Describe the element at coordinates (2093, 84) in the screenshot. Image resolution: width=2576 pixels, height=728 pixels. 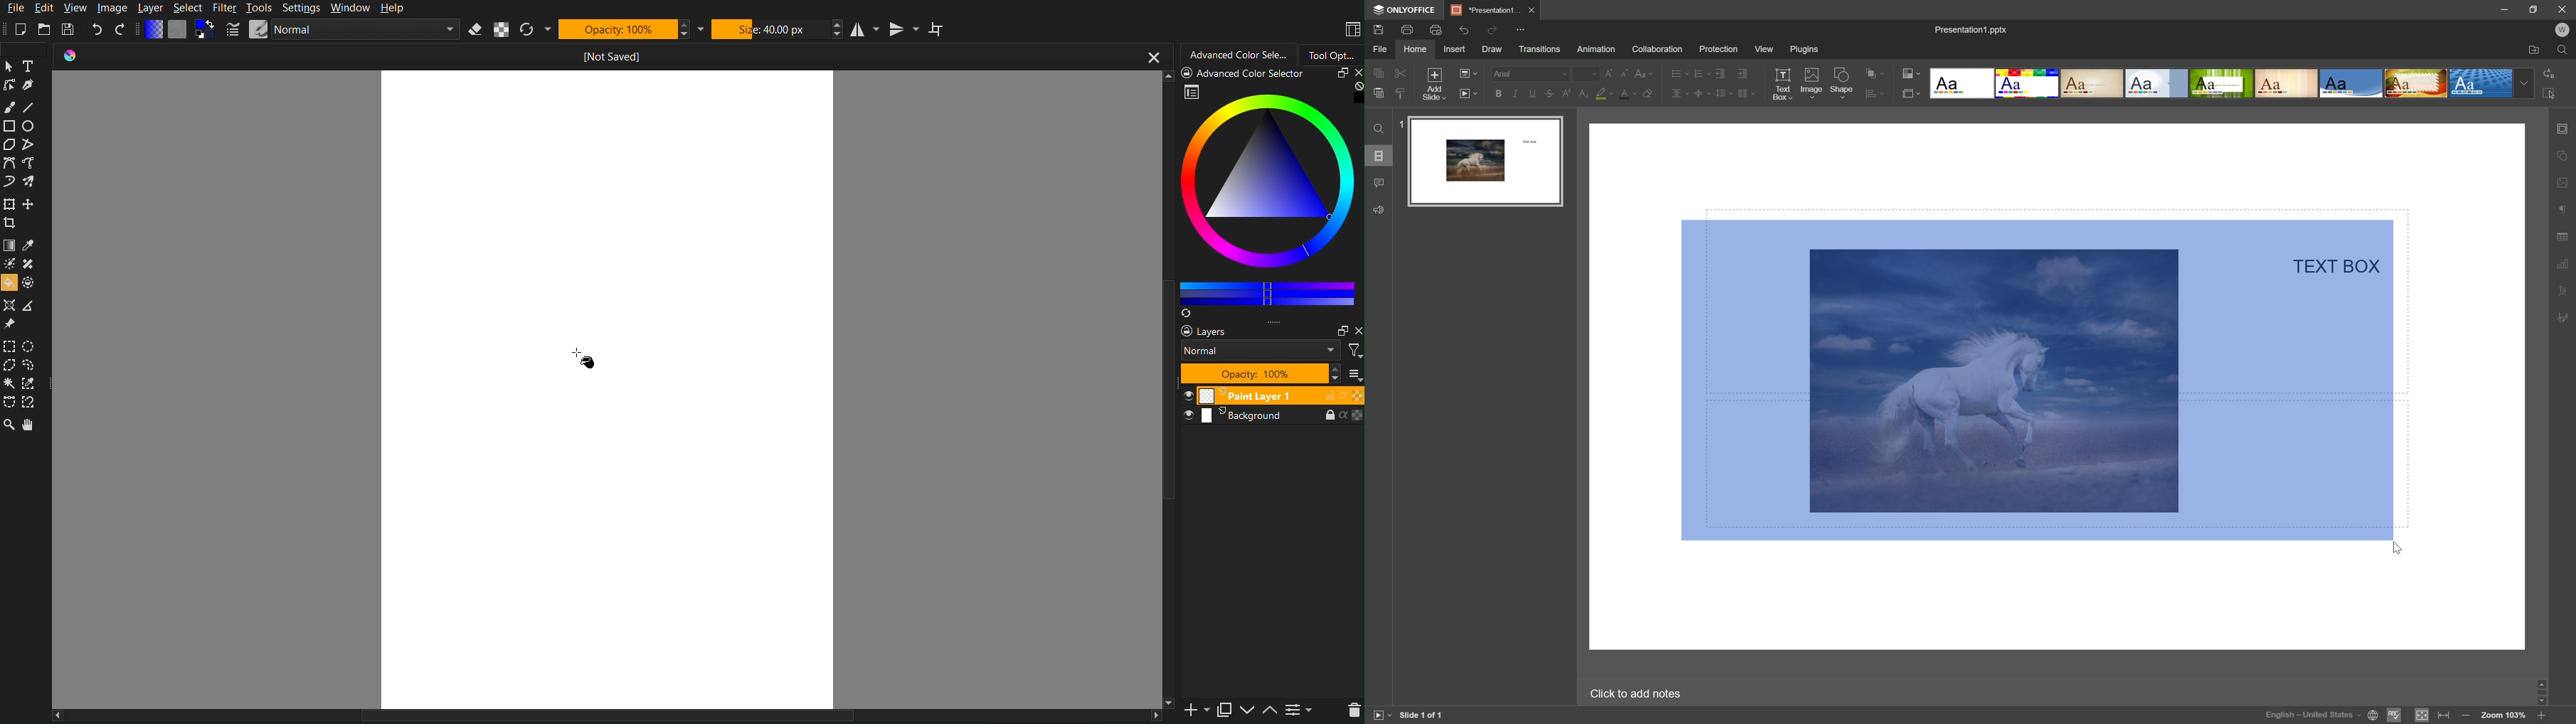
I see `Classic` at that location.